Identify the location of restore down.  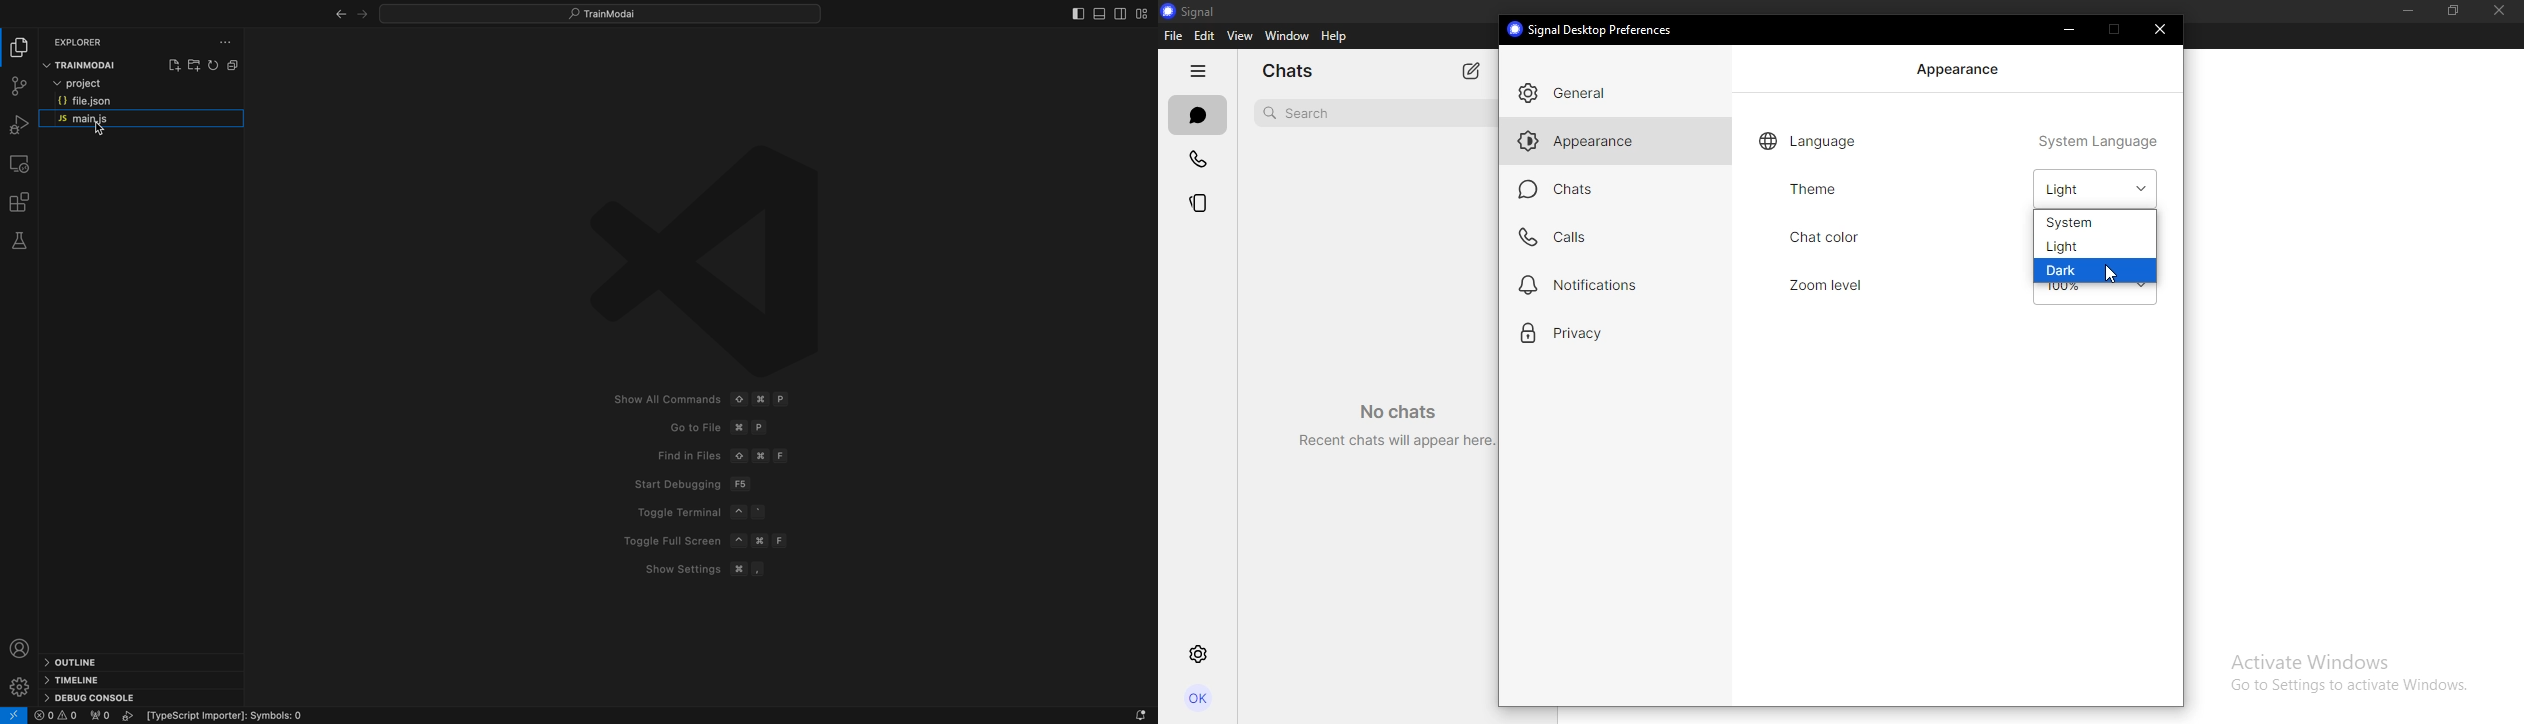
(2115, 29).